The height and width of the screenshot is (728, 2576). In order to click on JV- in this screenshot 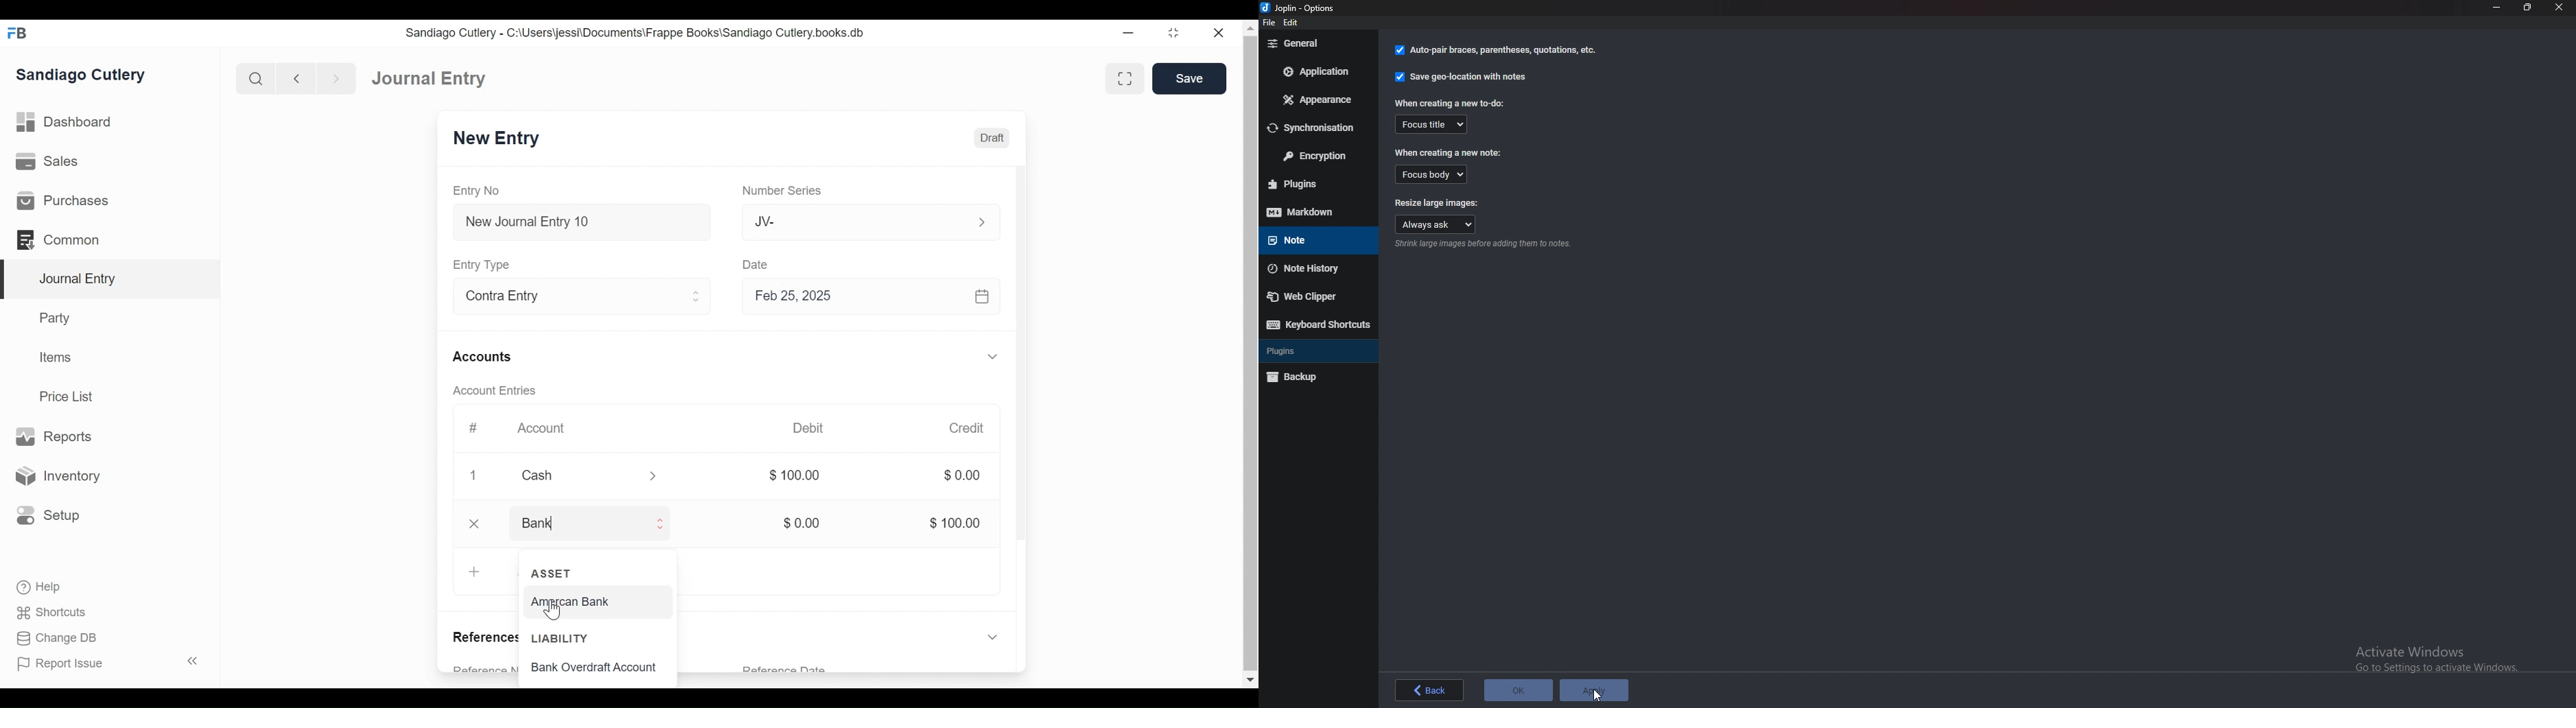, I will do `click(852, 220)`.